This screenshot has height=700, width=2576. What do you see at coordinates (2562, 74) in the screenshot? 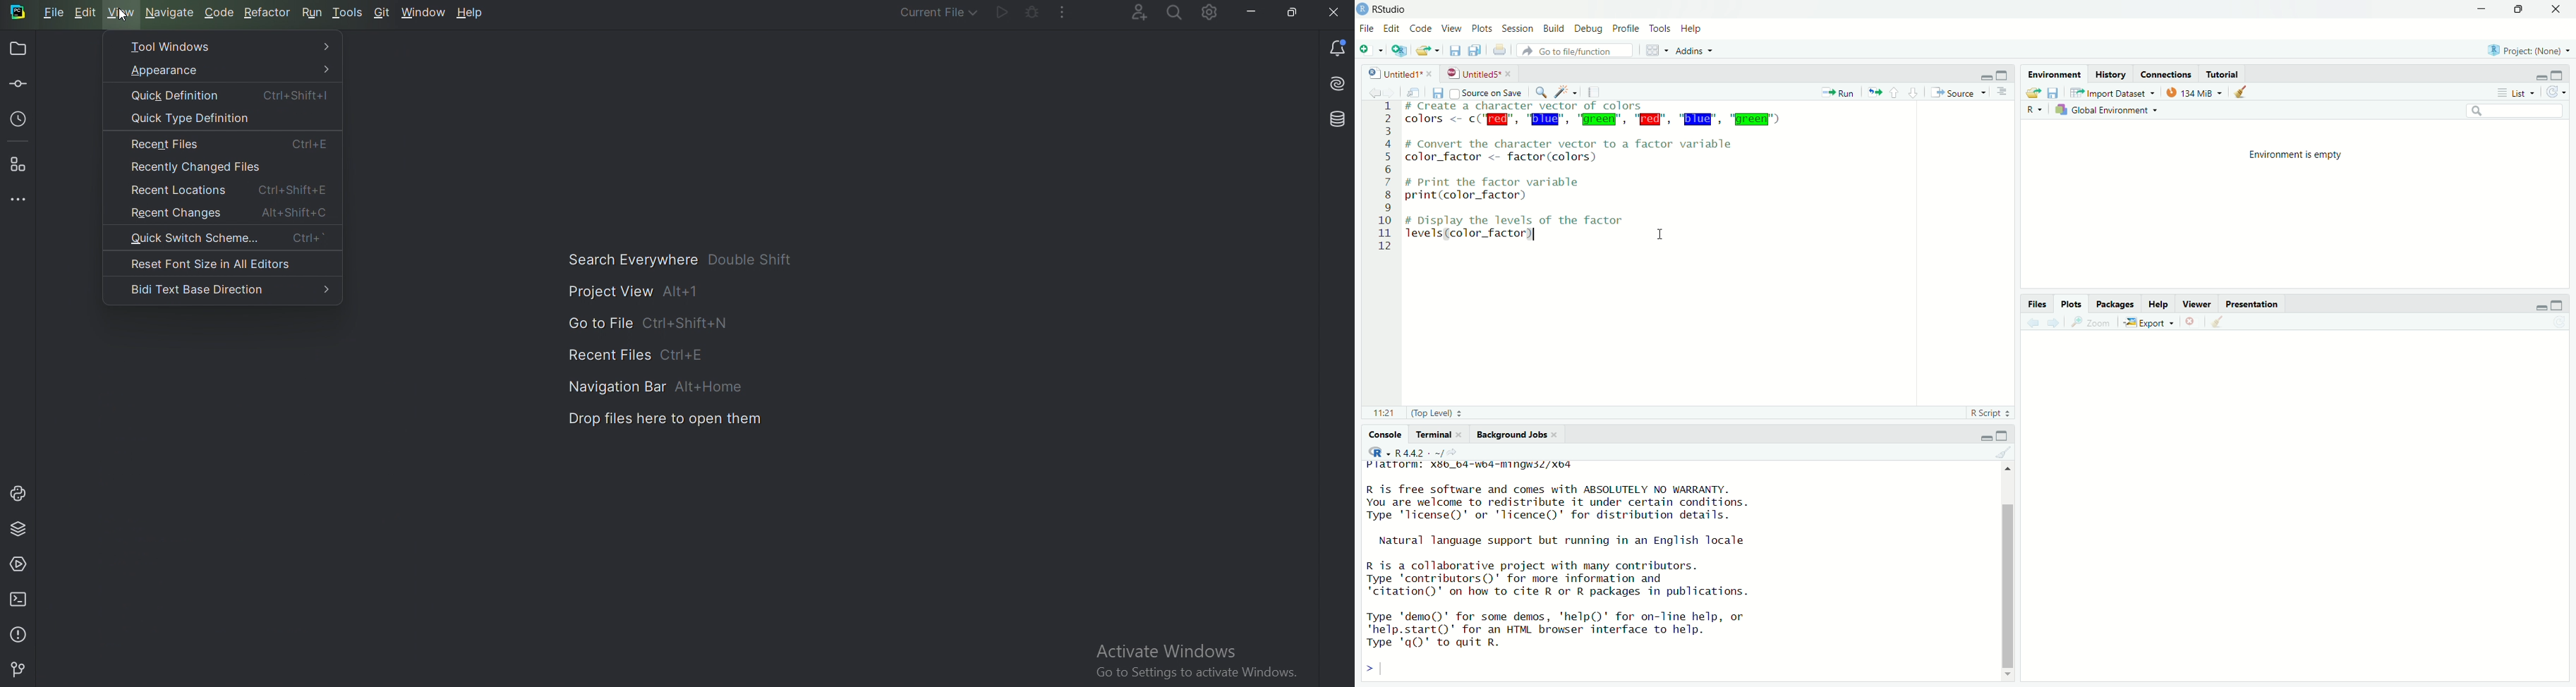
I see `maximize` at bounding box center [2562, 74].